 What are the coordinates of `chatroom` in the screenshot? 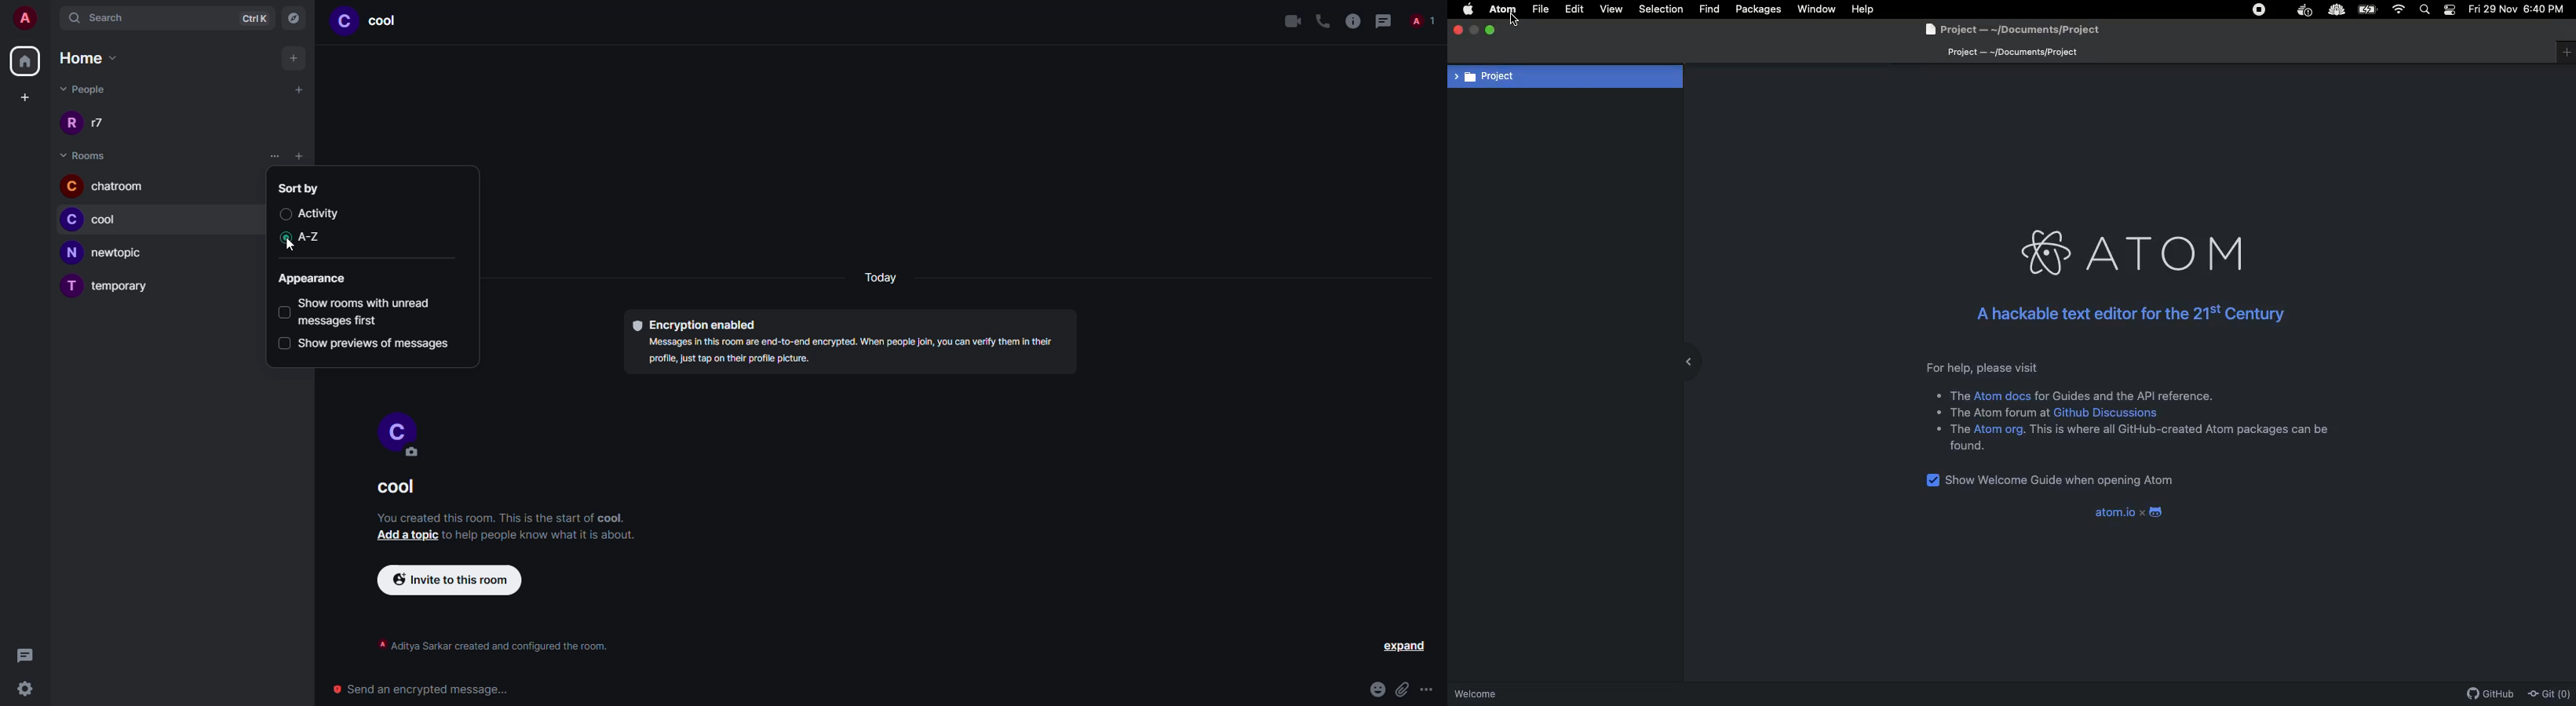 It's located at (116, 185).